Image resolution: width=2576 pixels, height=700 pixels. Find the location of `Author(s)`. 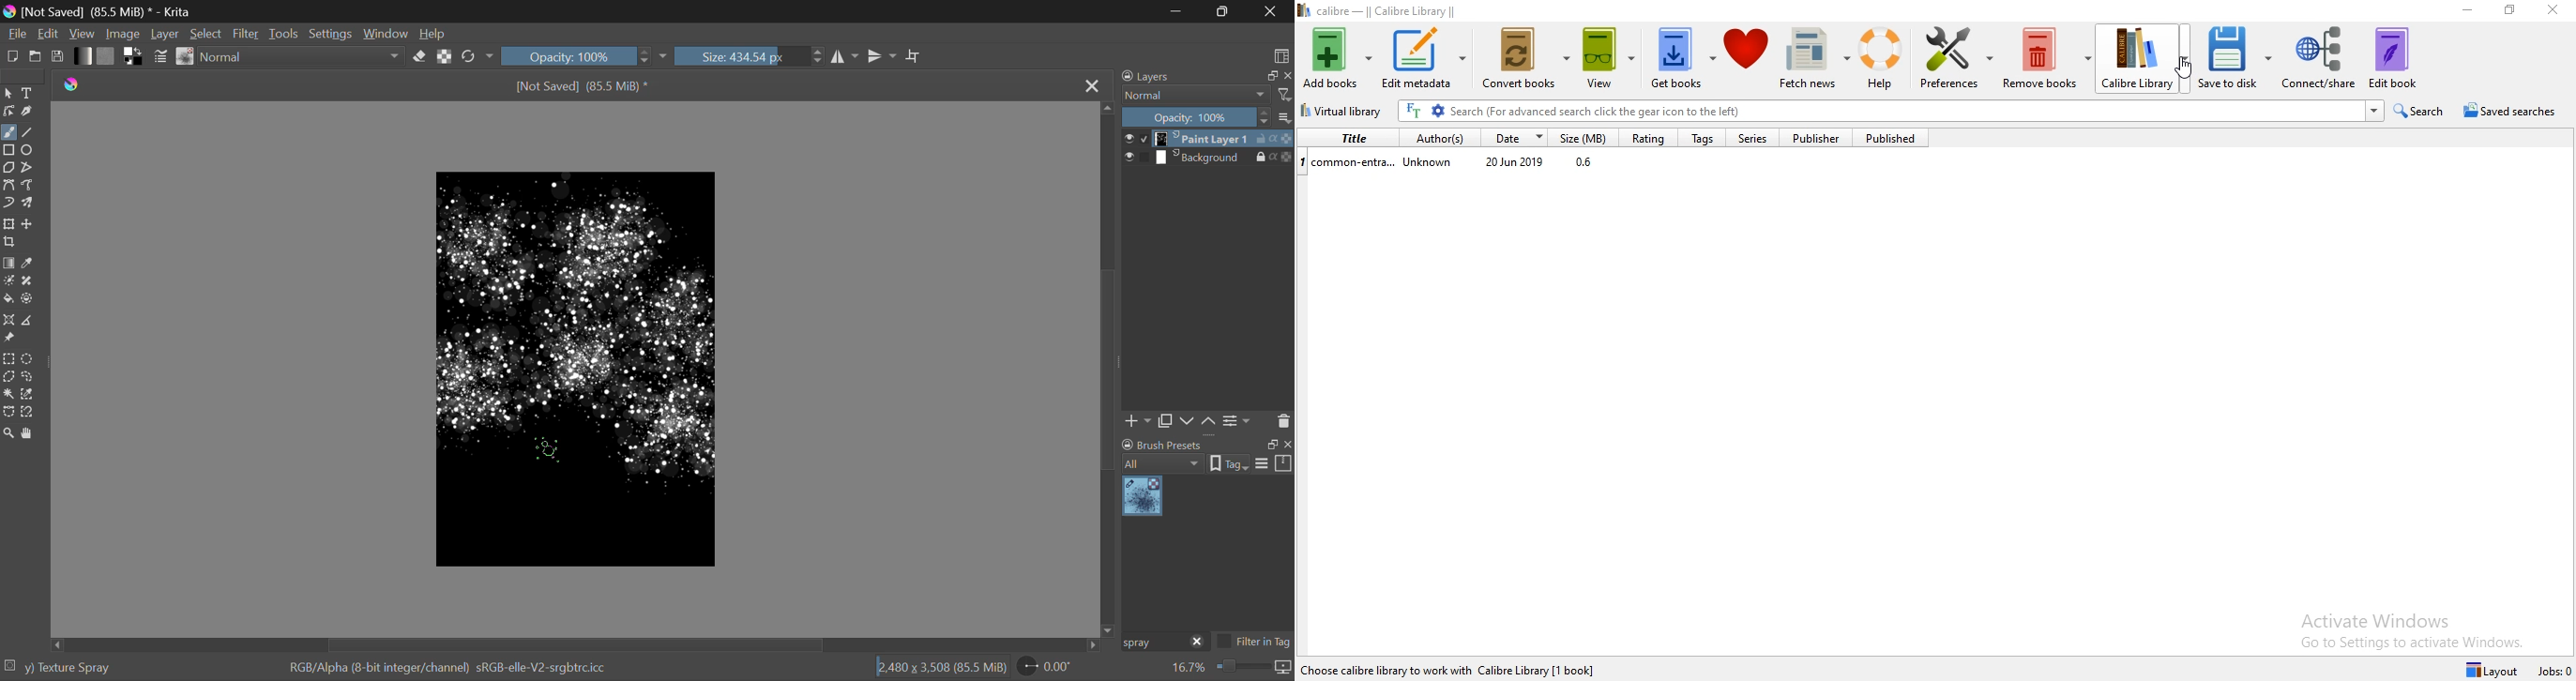

Author(s) is located at coordinates (1435, 137).